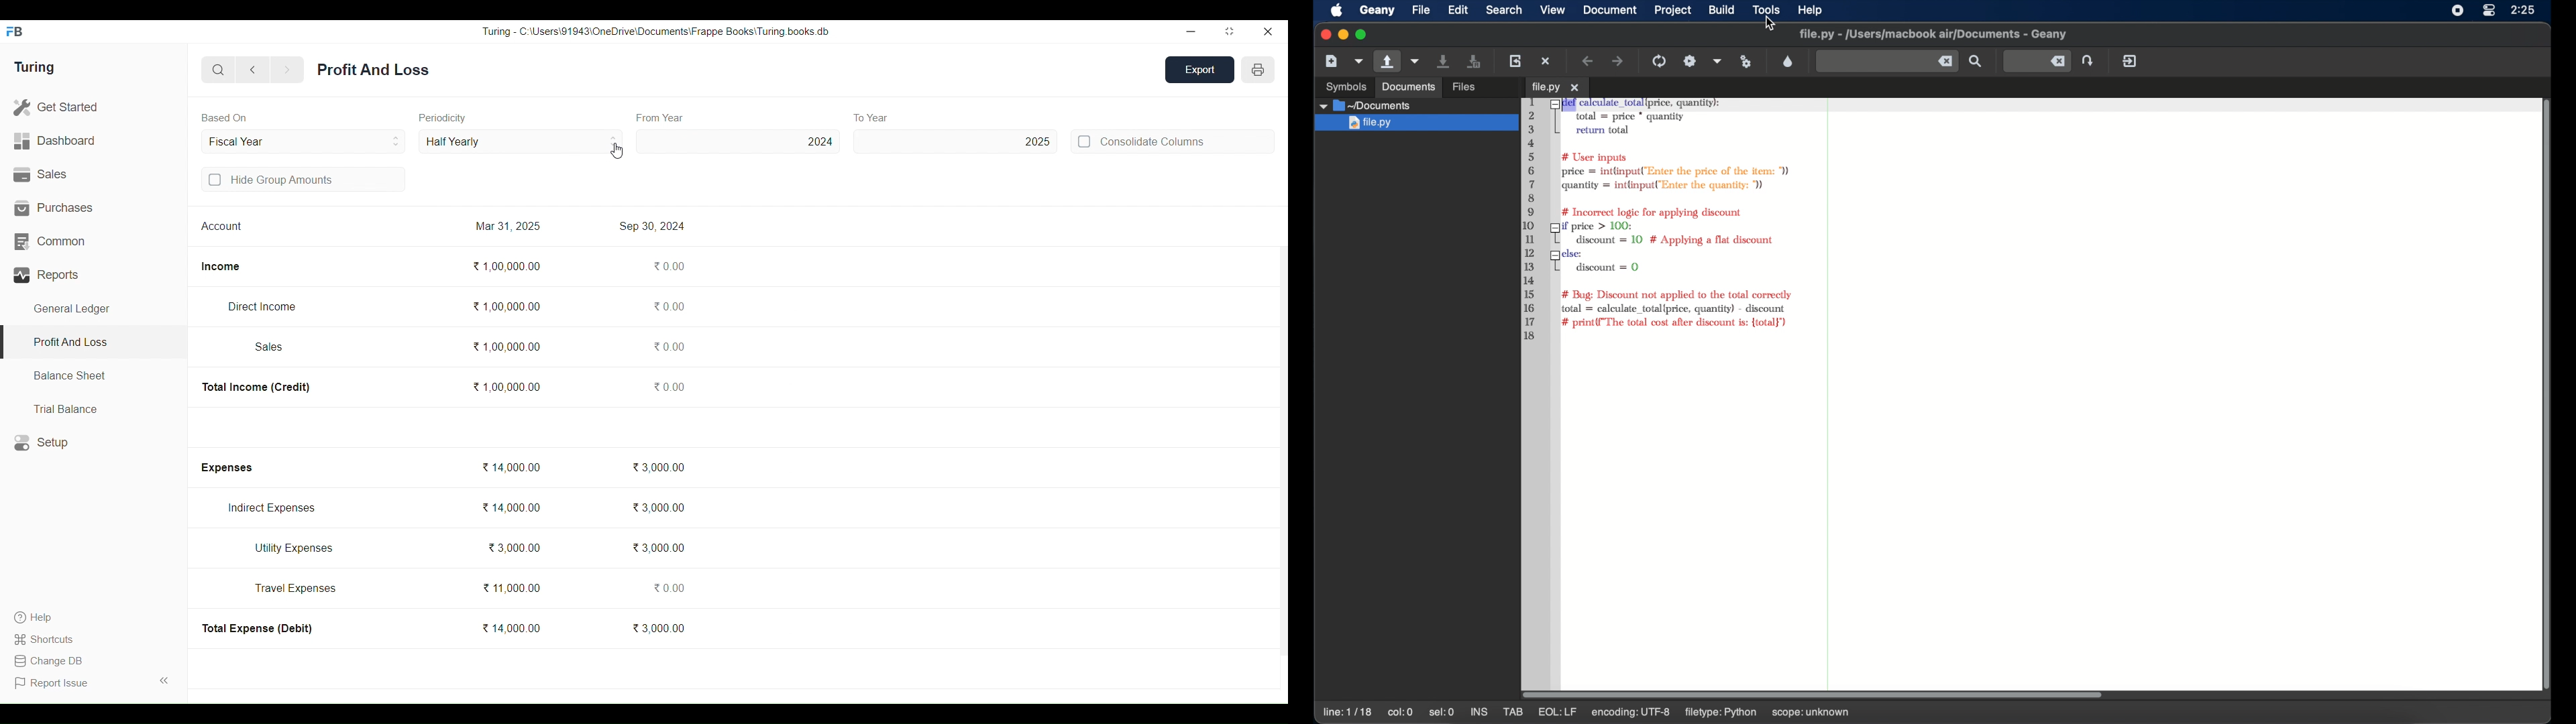  What do you see at coordinates (658, 507) in the screenshot?
I see `3,000.00` at bounding box center [658, 507].